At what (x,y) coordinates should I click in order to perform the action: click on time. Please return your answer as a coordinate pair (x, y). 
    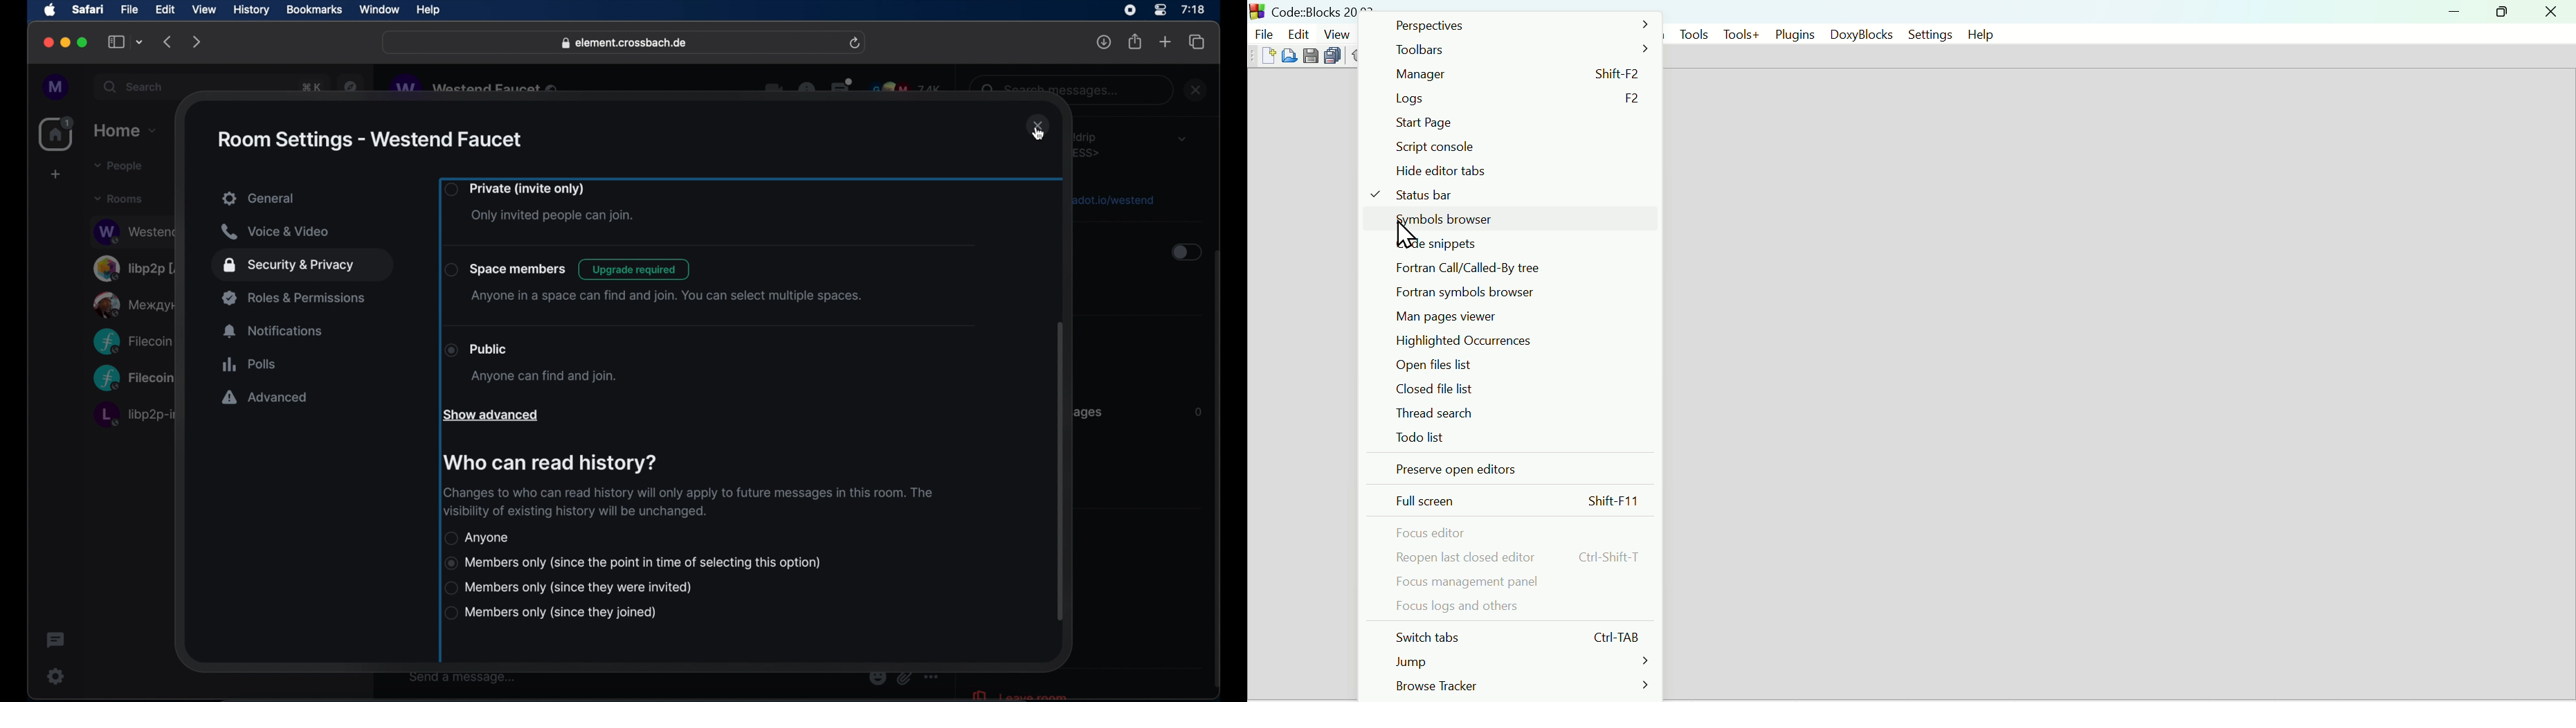
    Looking at the image, I should click on (1193, 9).